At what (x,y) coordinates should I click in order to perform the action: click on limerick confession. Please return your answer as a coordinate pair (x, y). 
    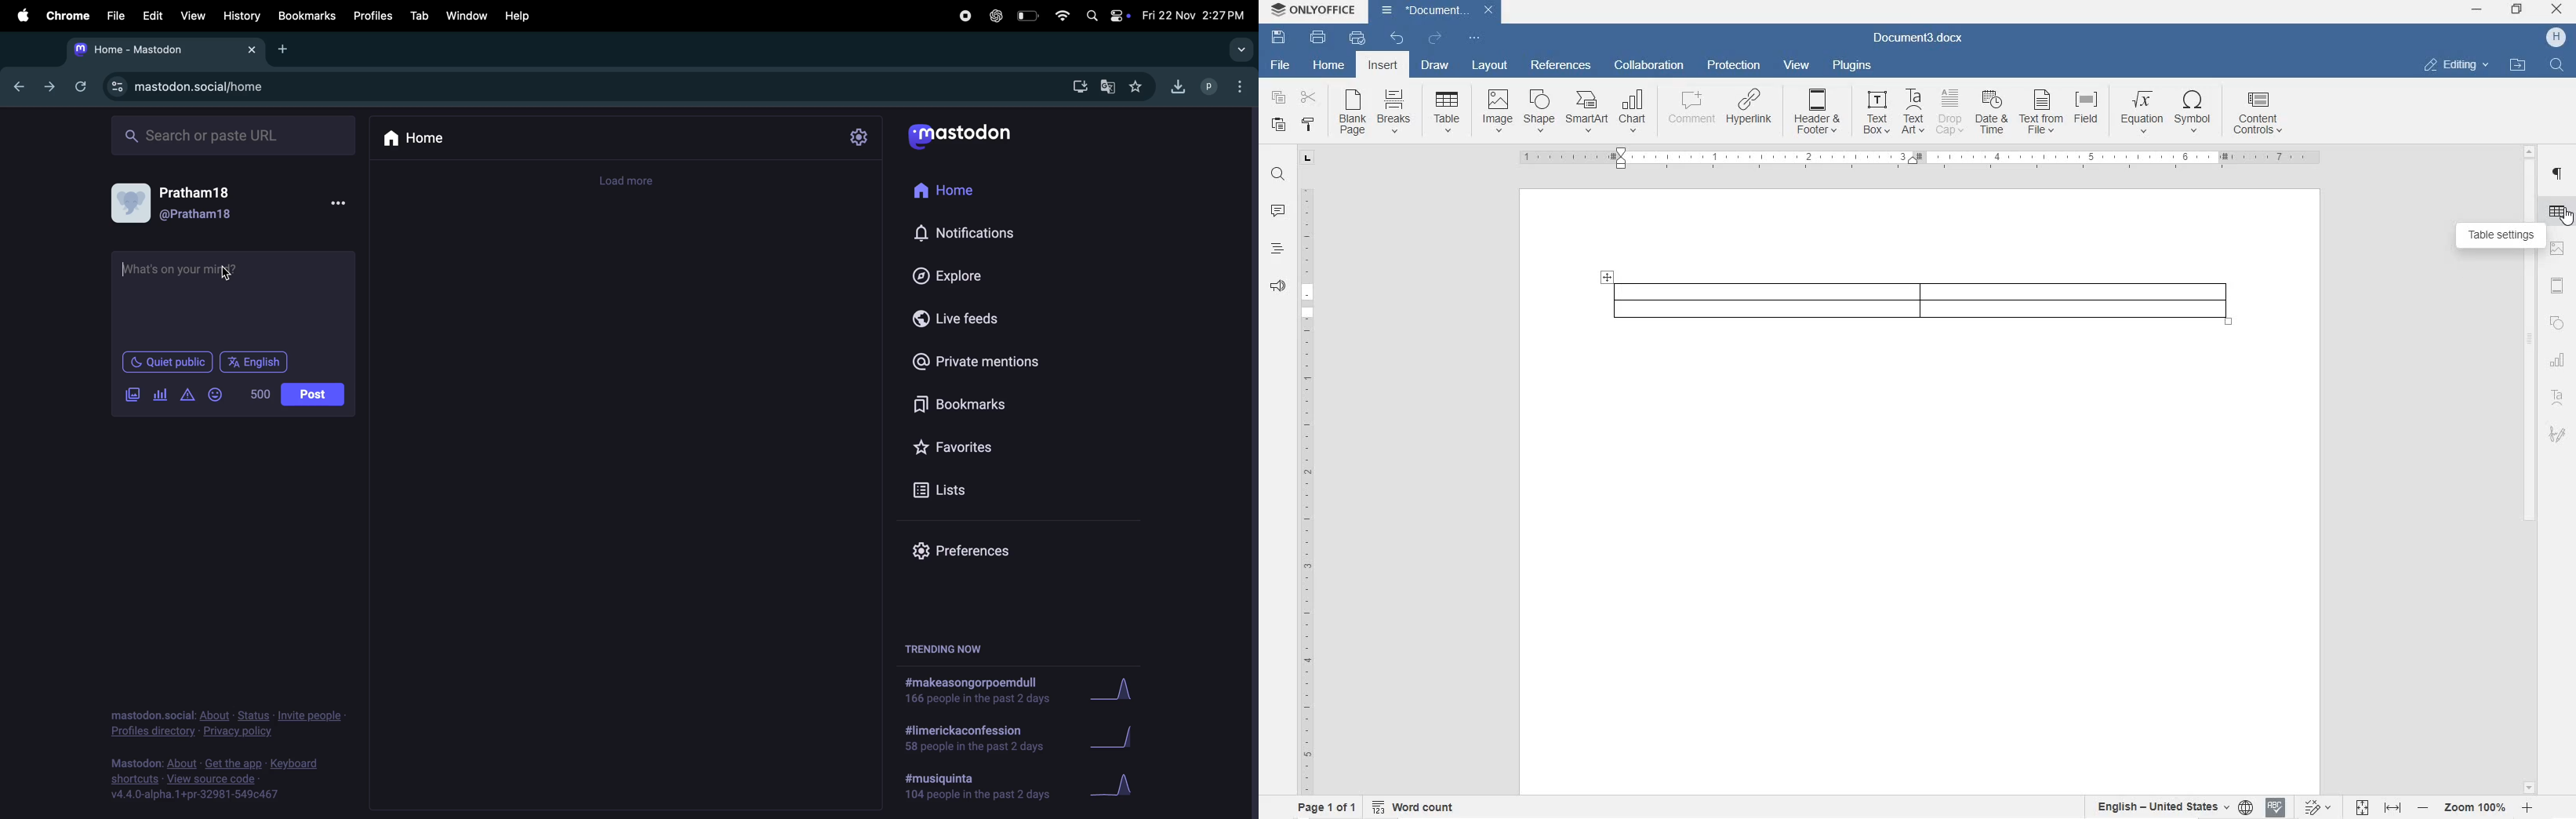
    Looking at the image, I should click on (982, 735).